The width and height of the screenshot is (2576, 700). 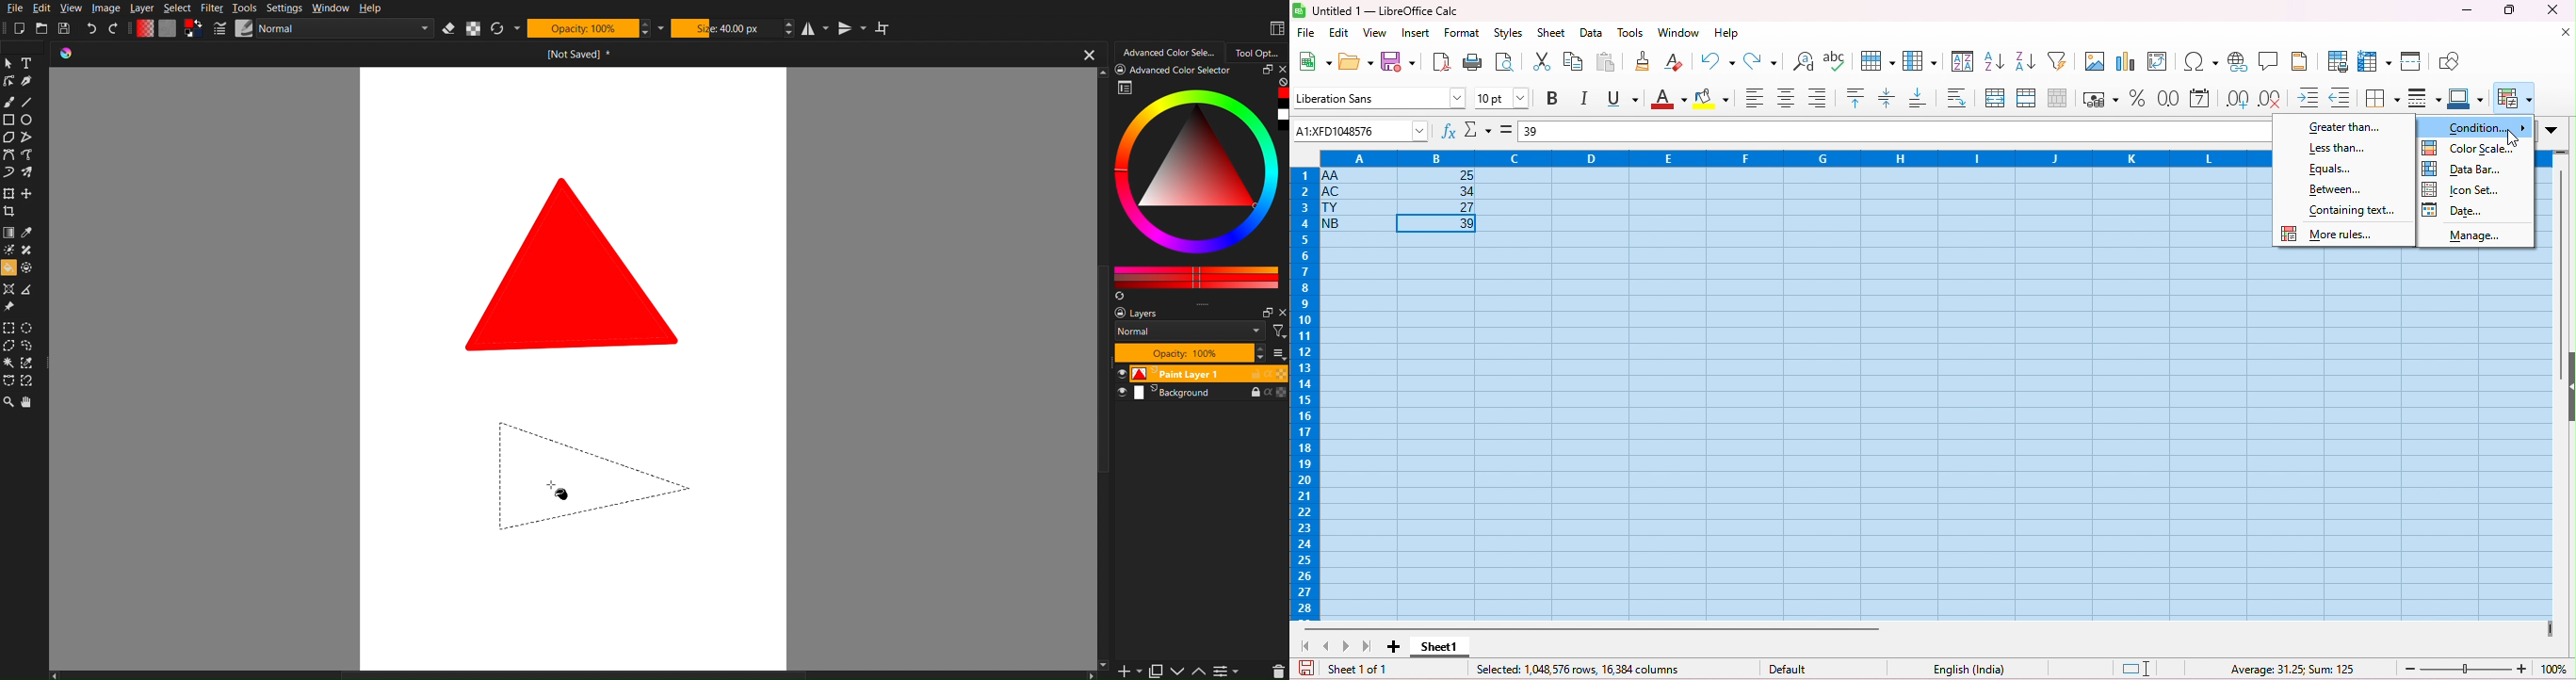 I want to click on formula, so click(x=2293, y=671).